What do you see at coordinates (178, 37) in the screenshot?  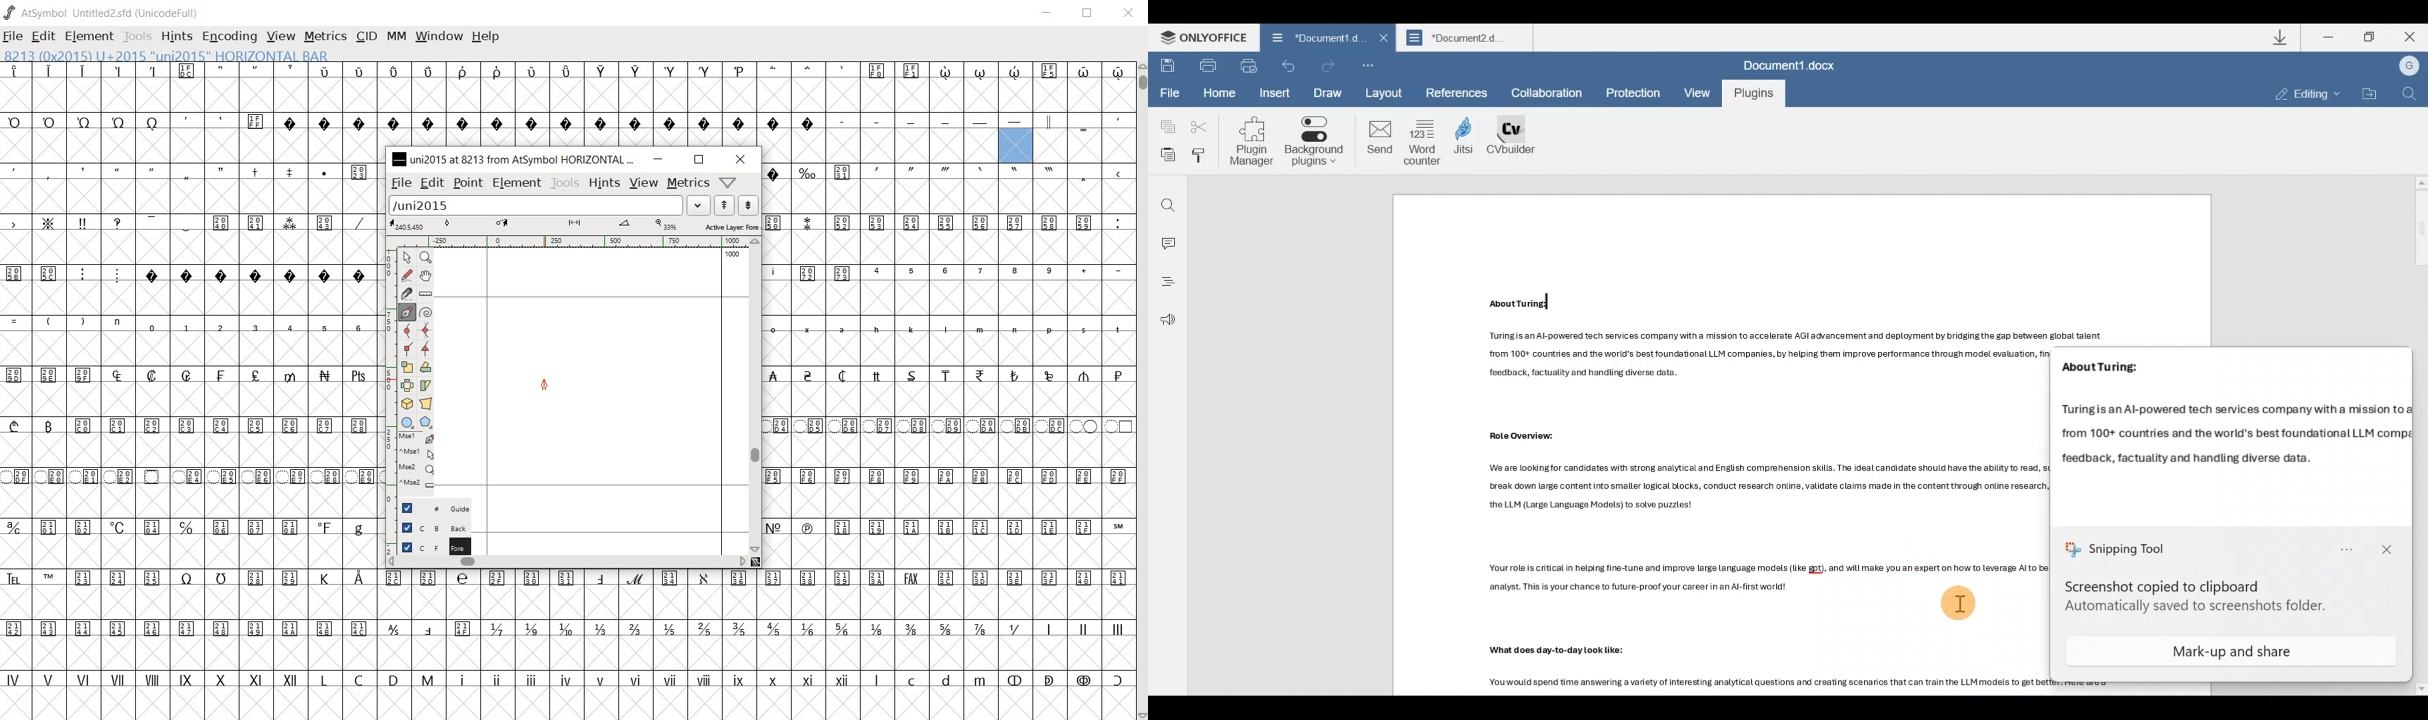 I see `HINTS` at bounding box center [178, 37].